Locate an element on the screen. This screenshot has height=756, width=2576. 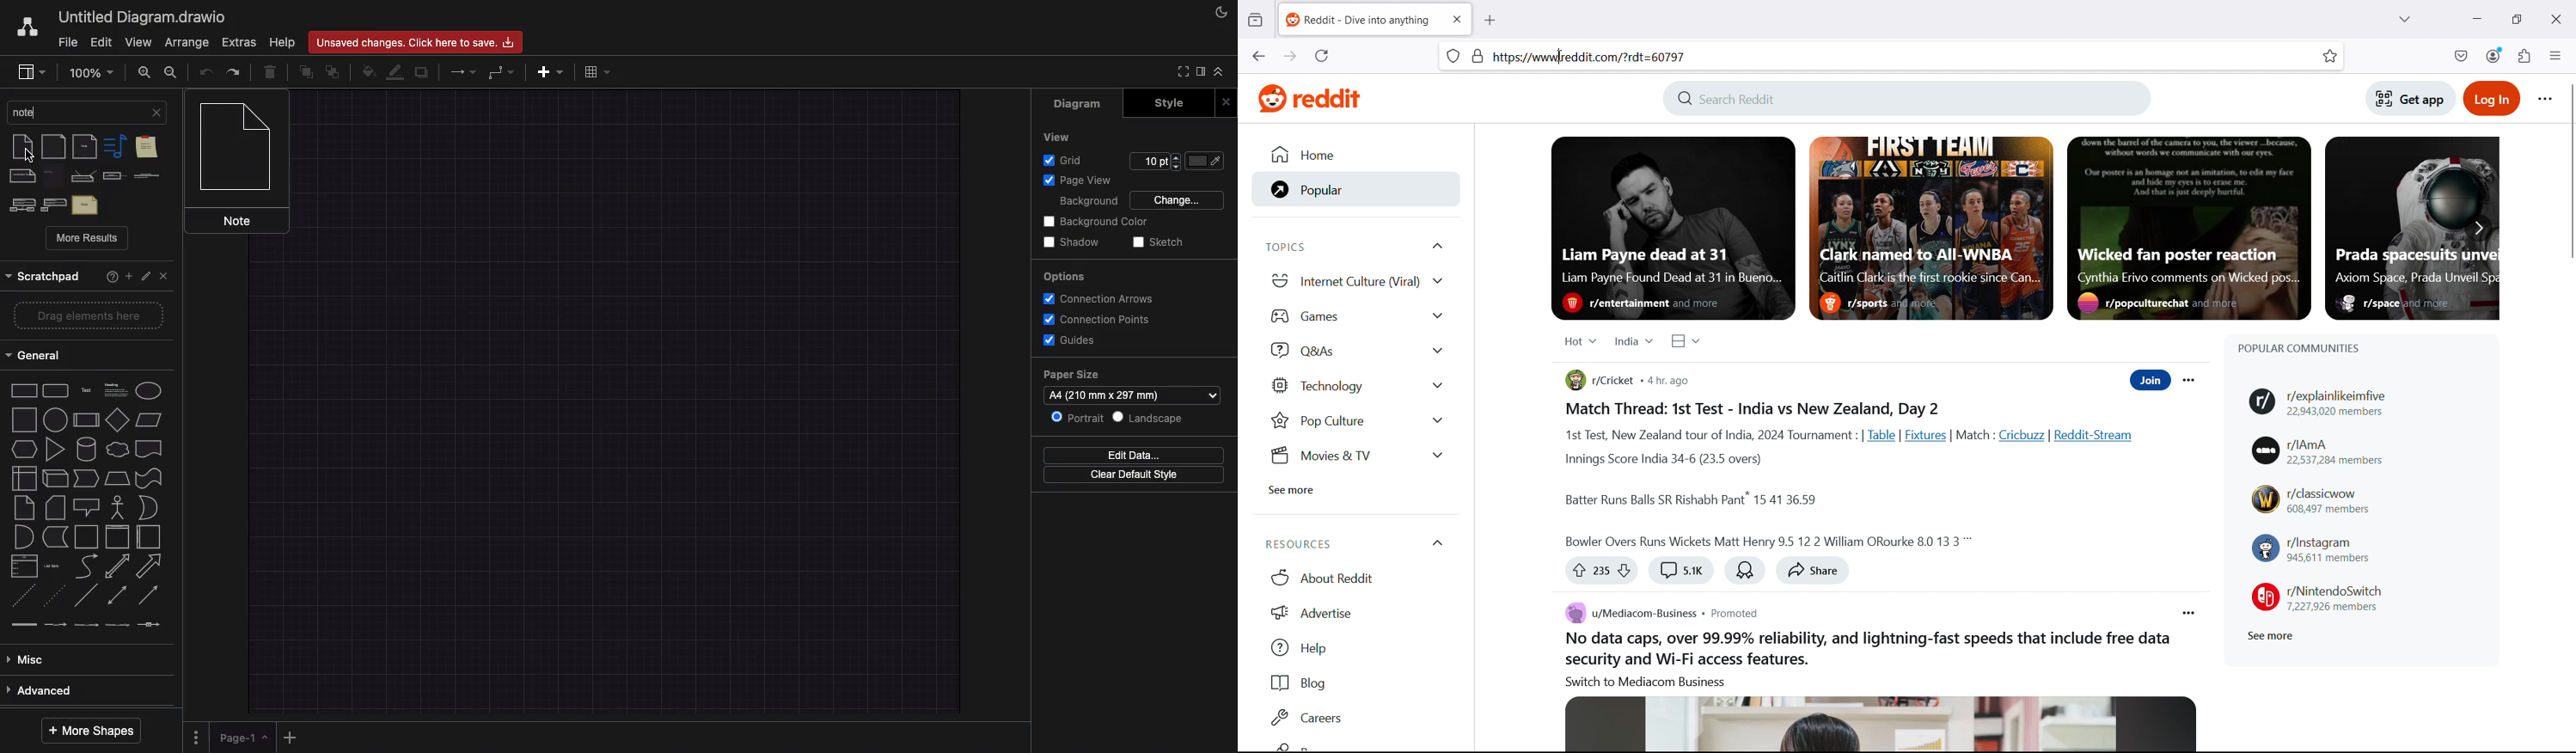
maximize is located at coordinates (2516, 17).